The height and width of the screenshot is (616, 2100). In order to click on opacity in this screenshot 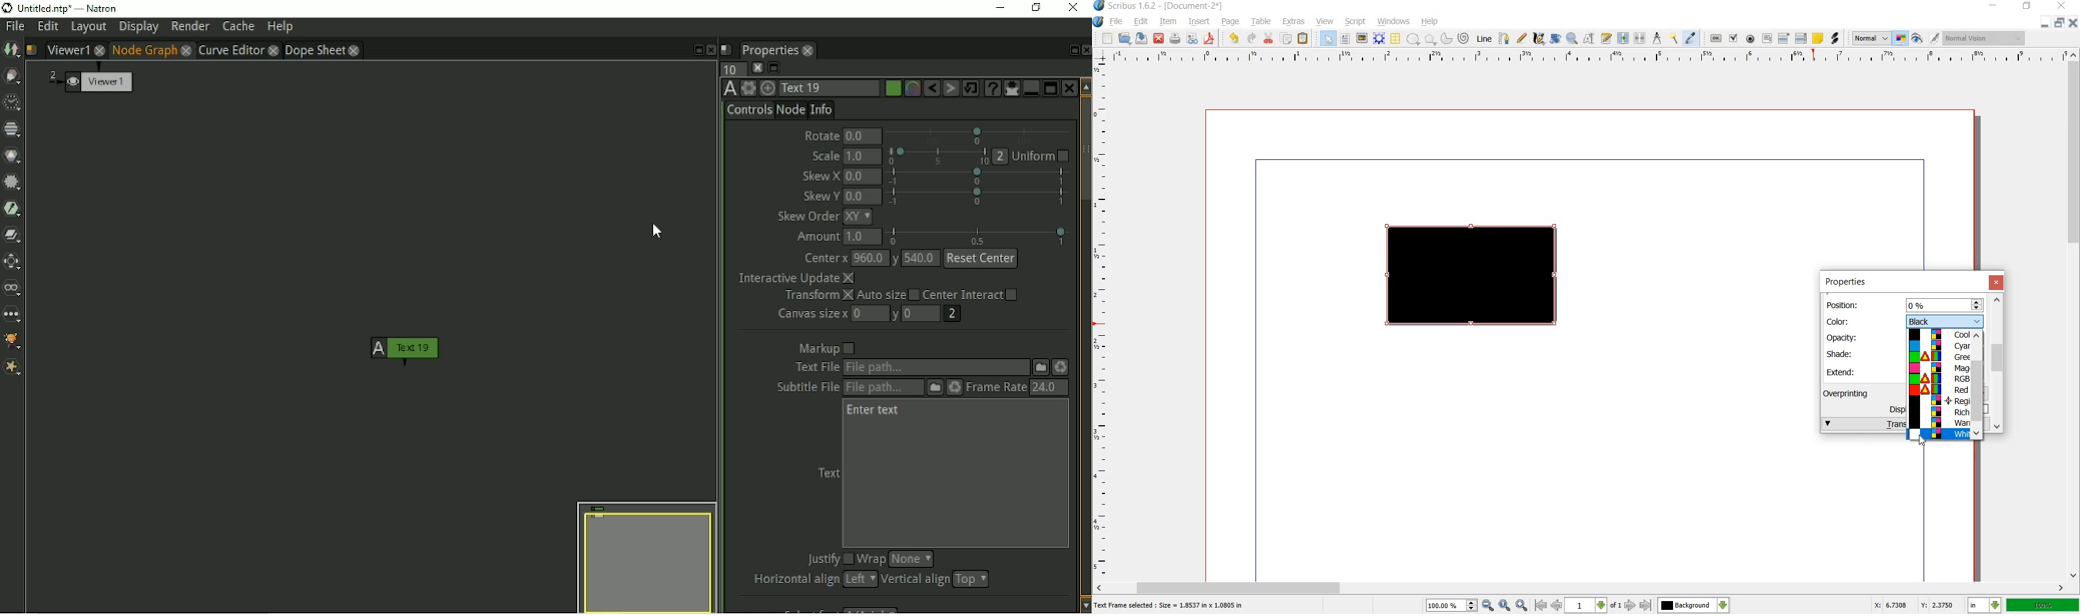, I will do `click(1843, 338)`.